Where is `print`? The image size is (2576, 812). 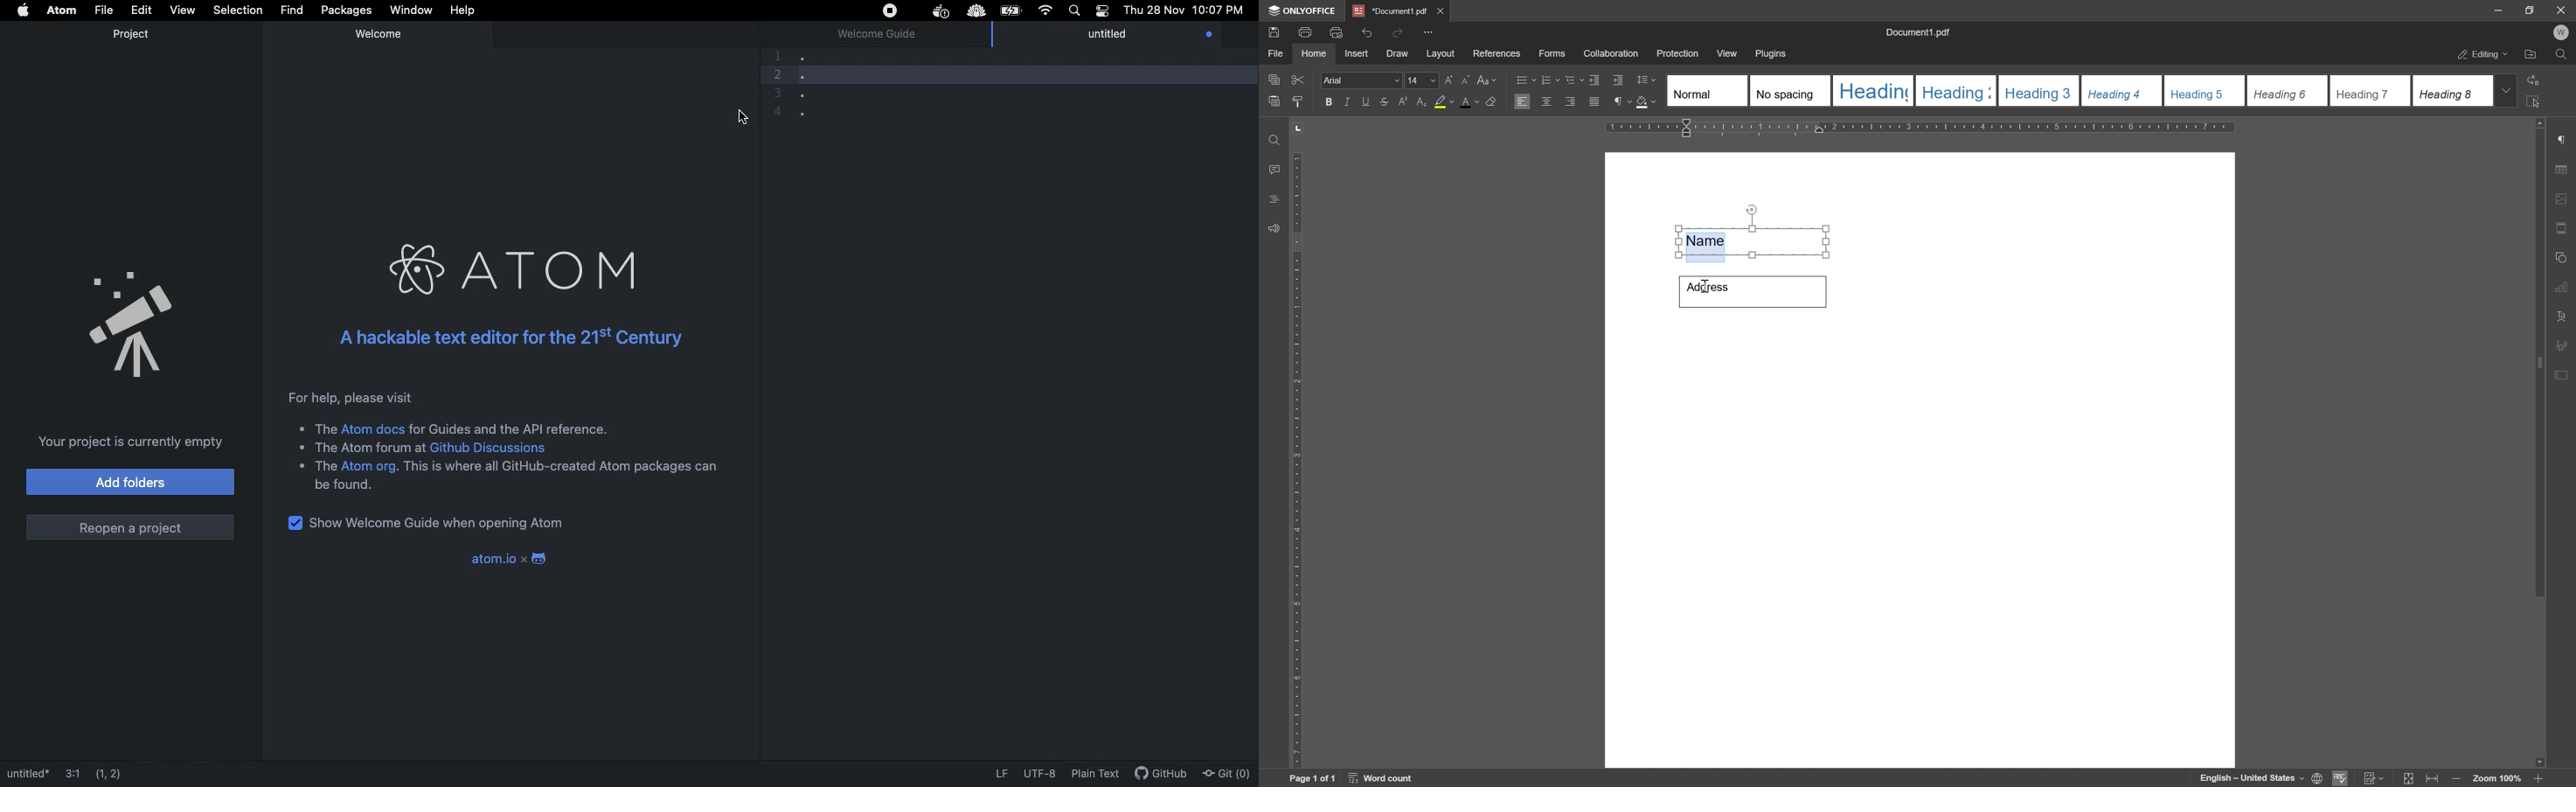 print is located at coordinates (1305, 32).